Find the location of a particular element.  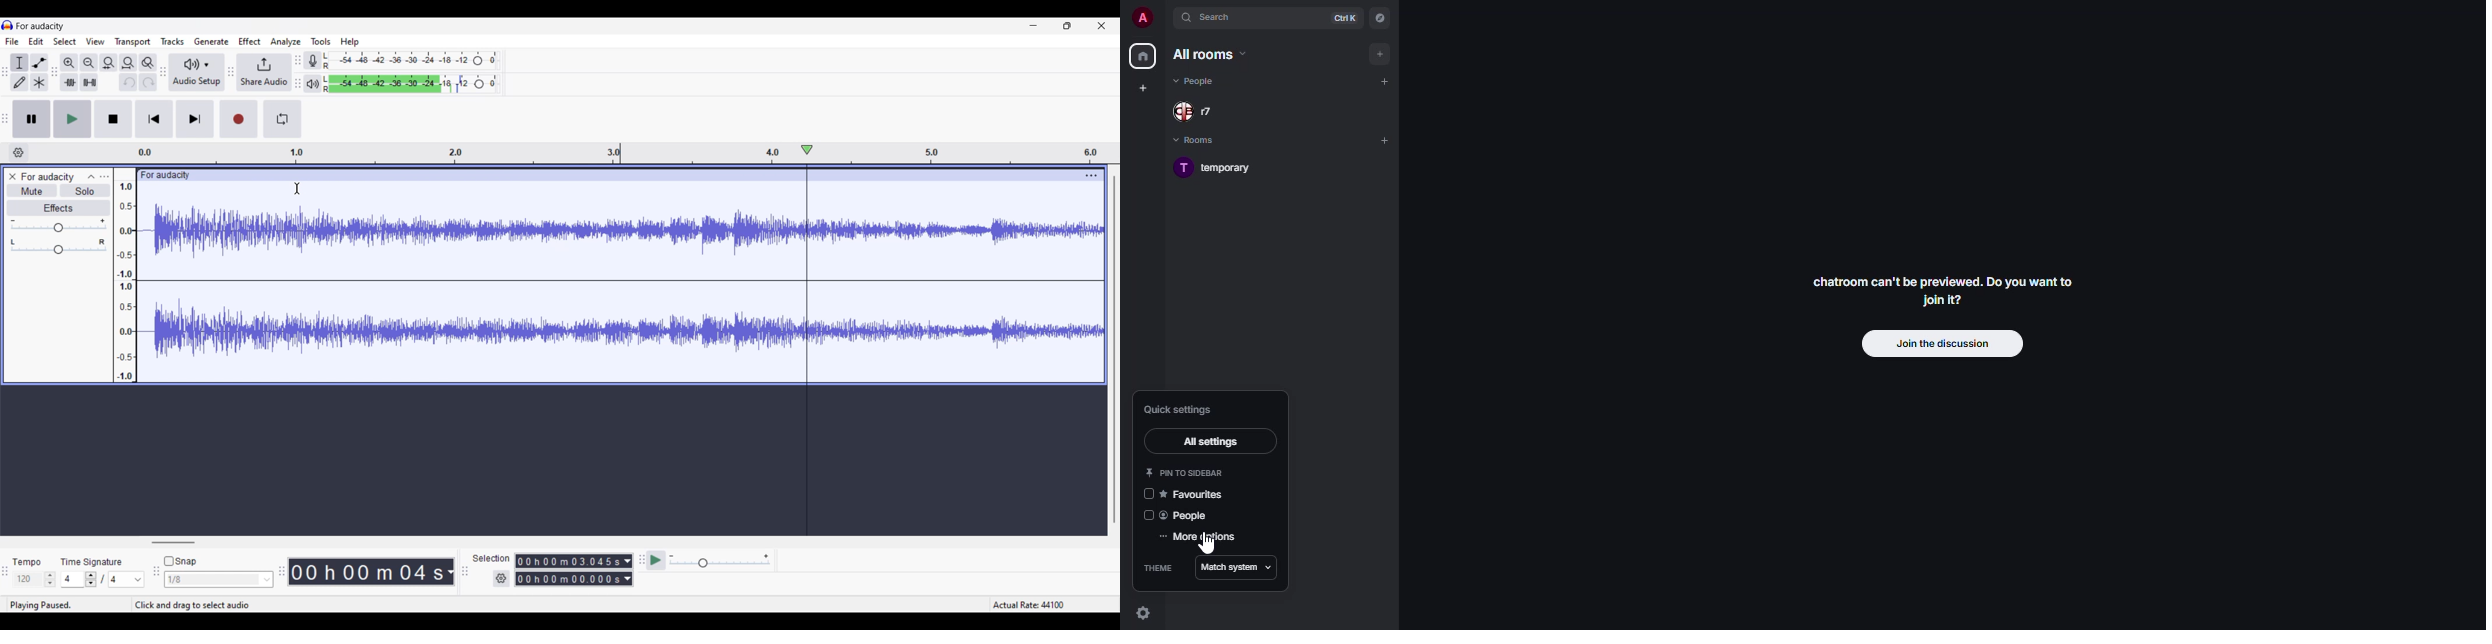

Draw tool is located at coordinates (20, 82).